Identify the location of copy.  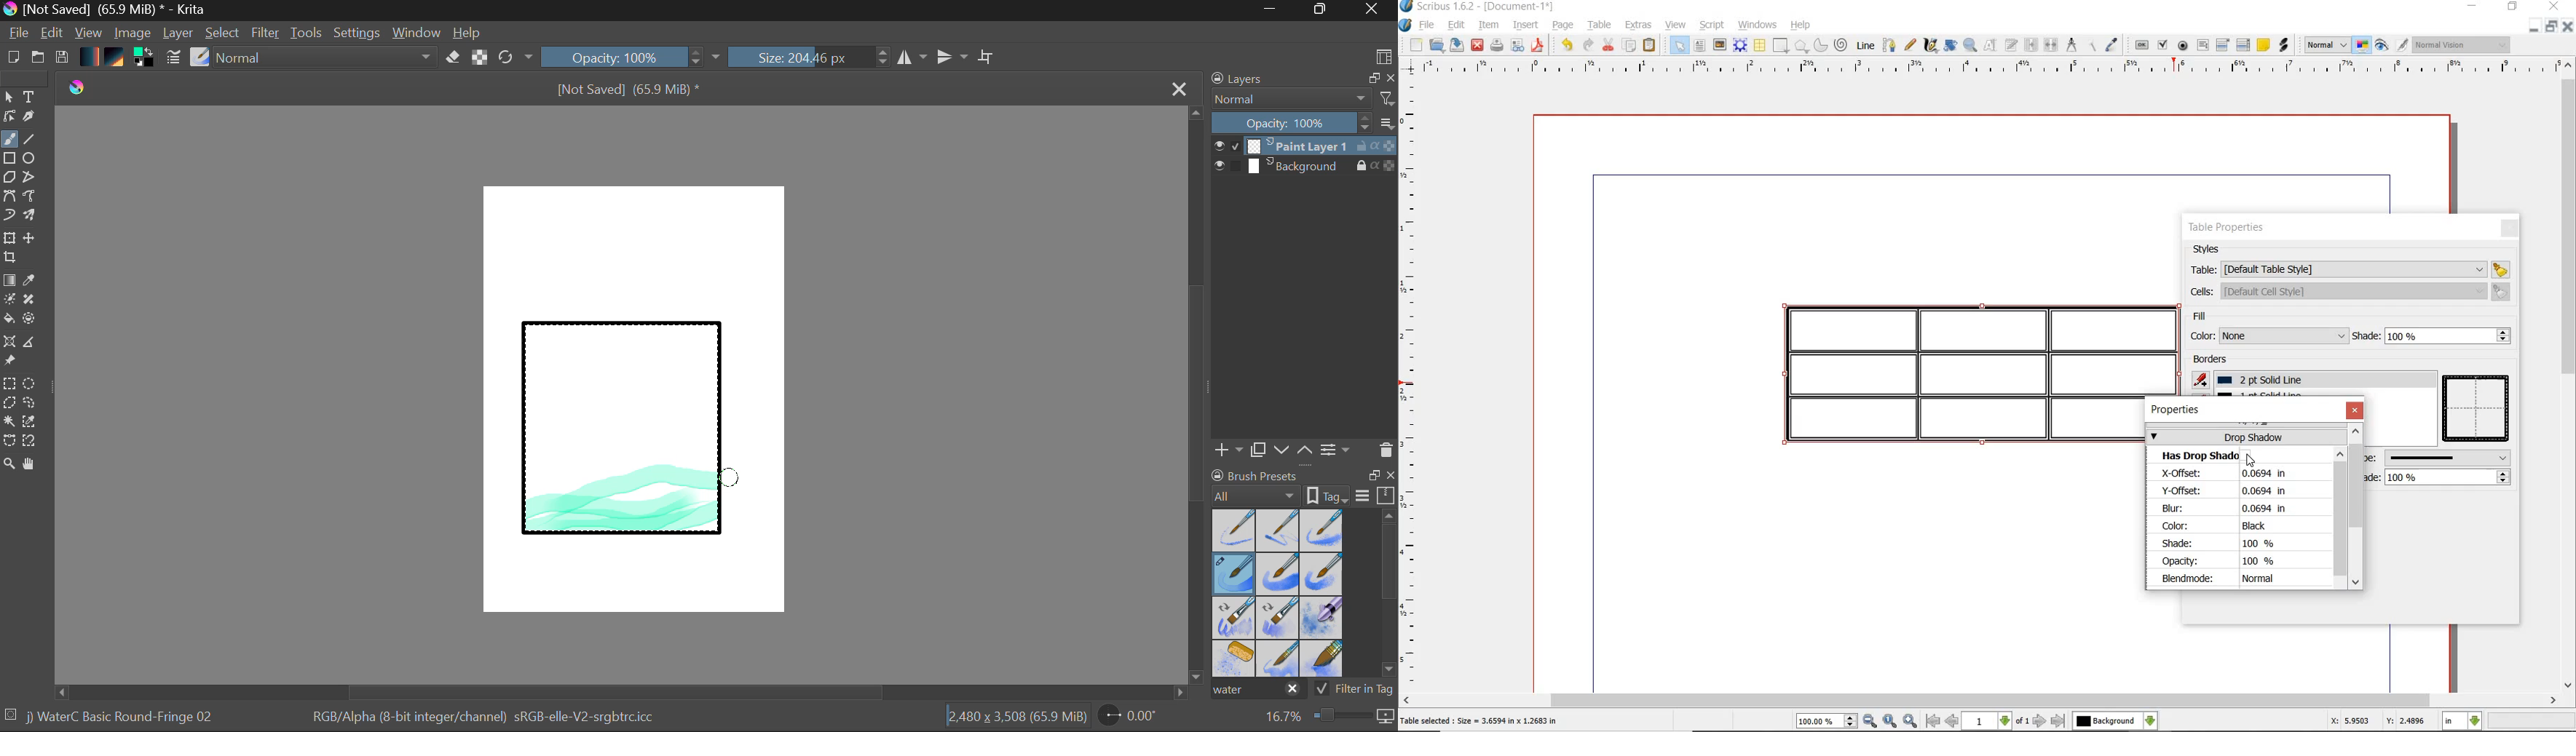
(1629, 47).